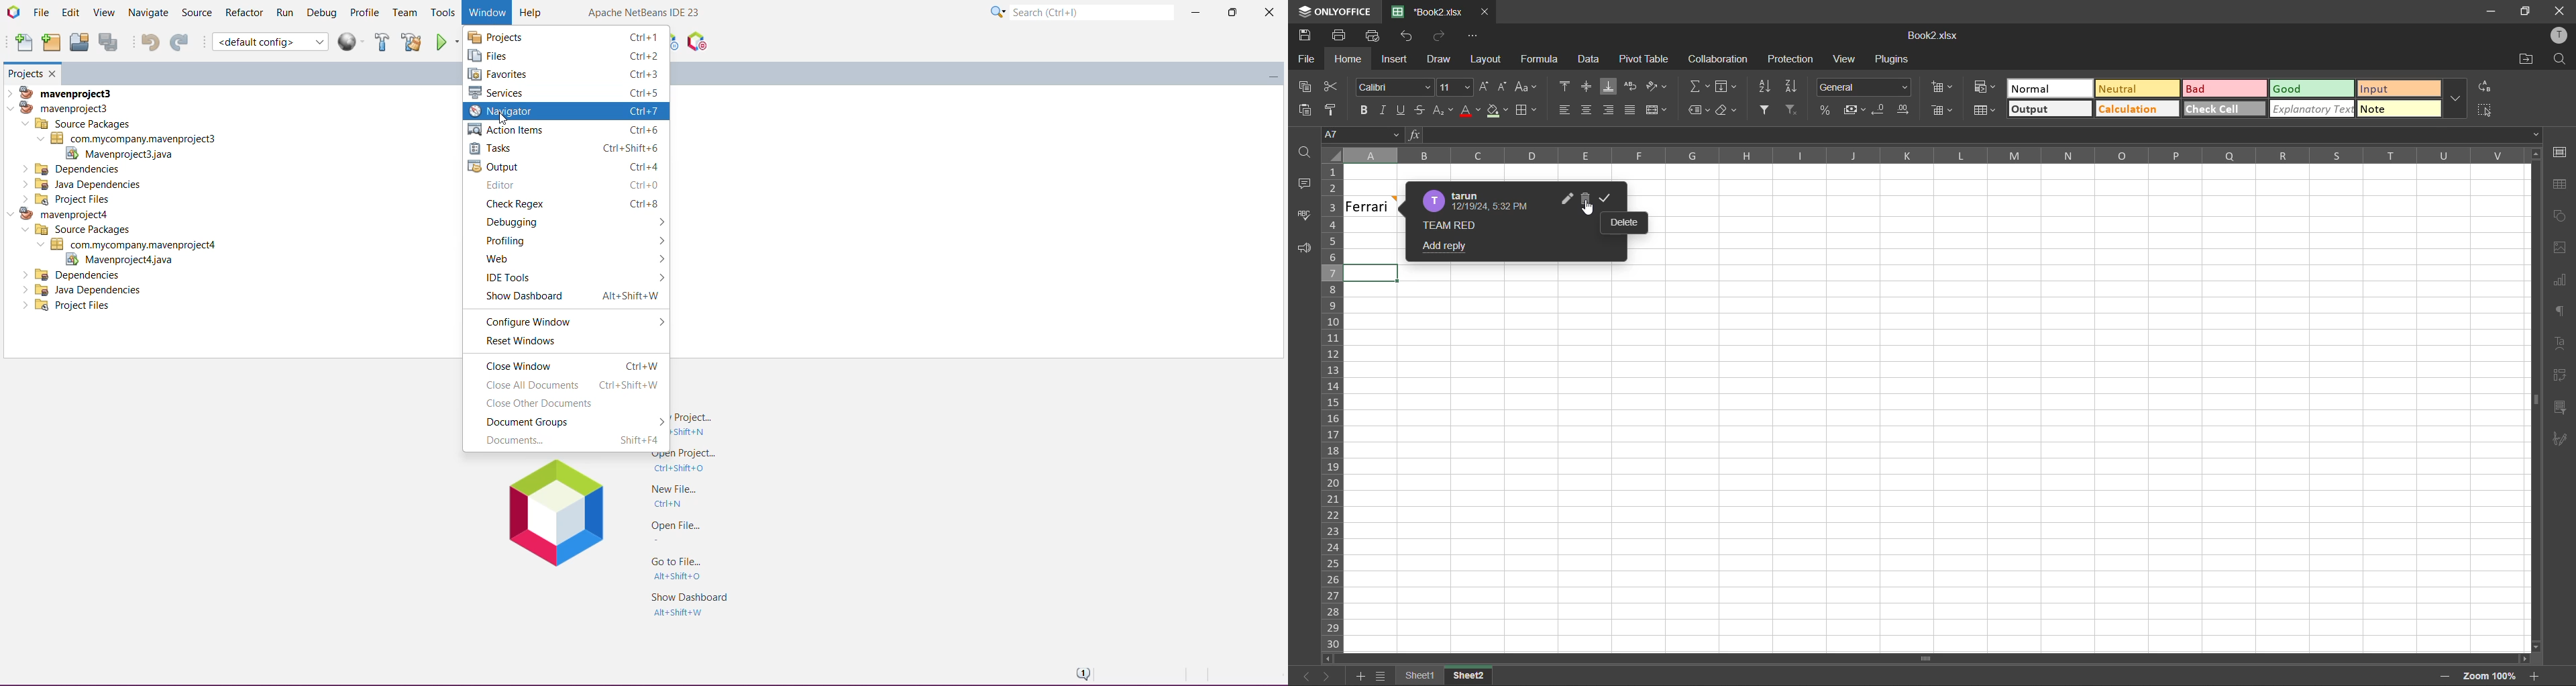 The height and width of the screenshot is (700, 2576). I want to click on borders, so click(1527, 111).